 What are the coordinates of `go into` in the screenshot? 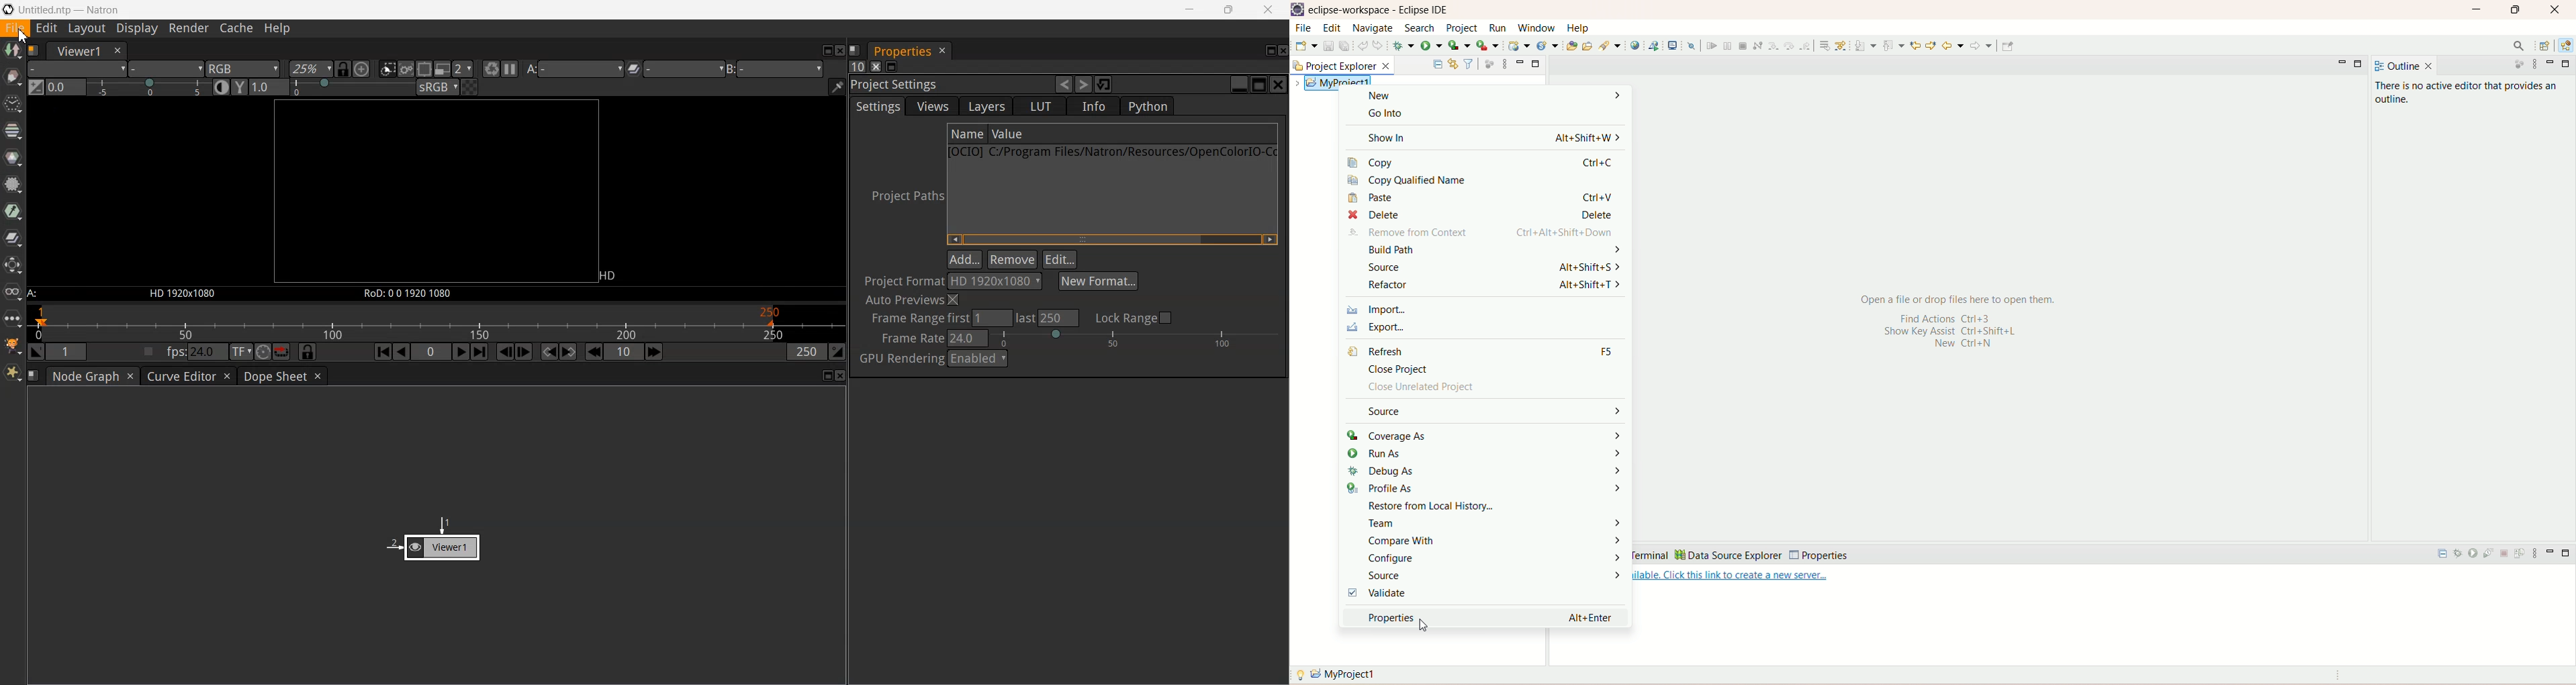 It's located at (1487, 116).